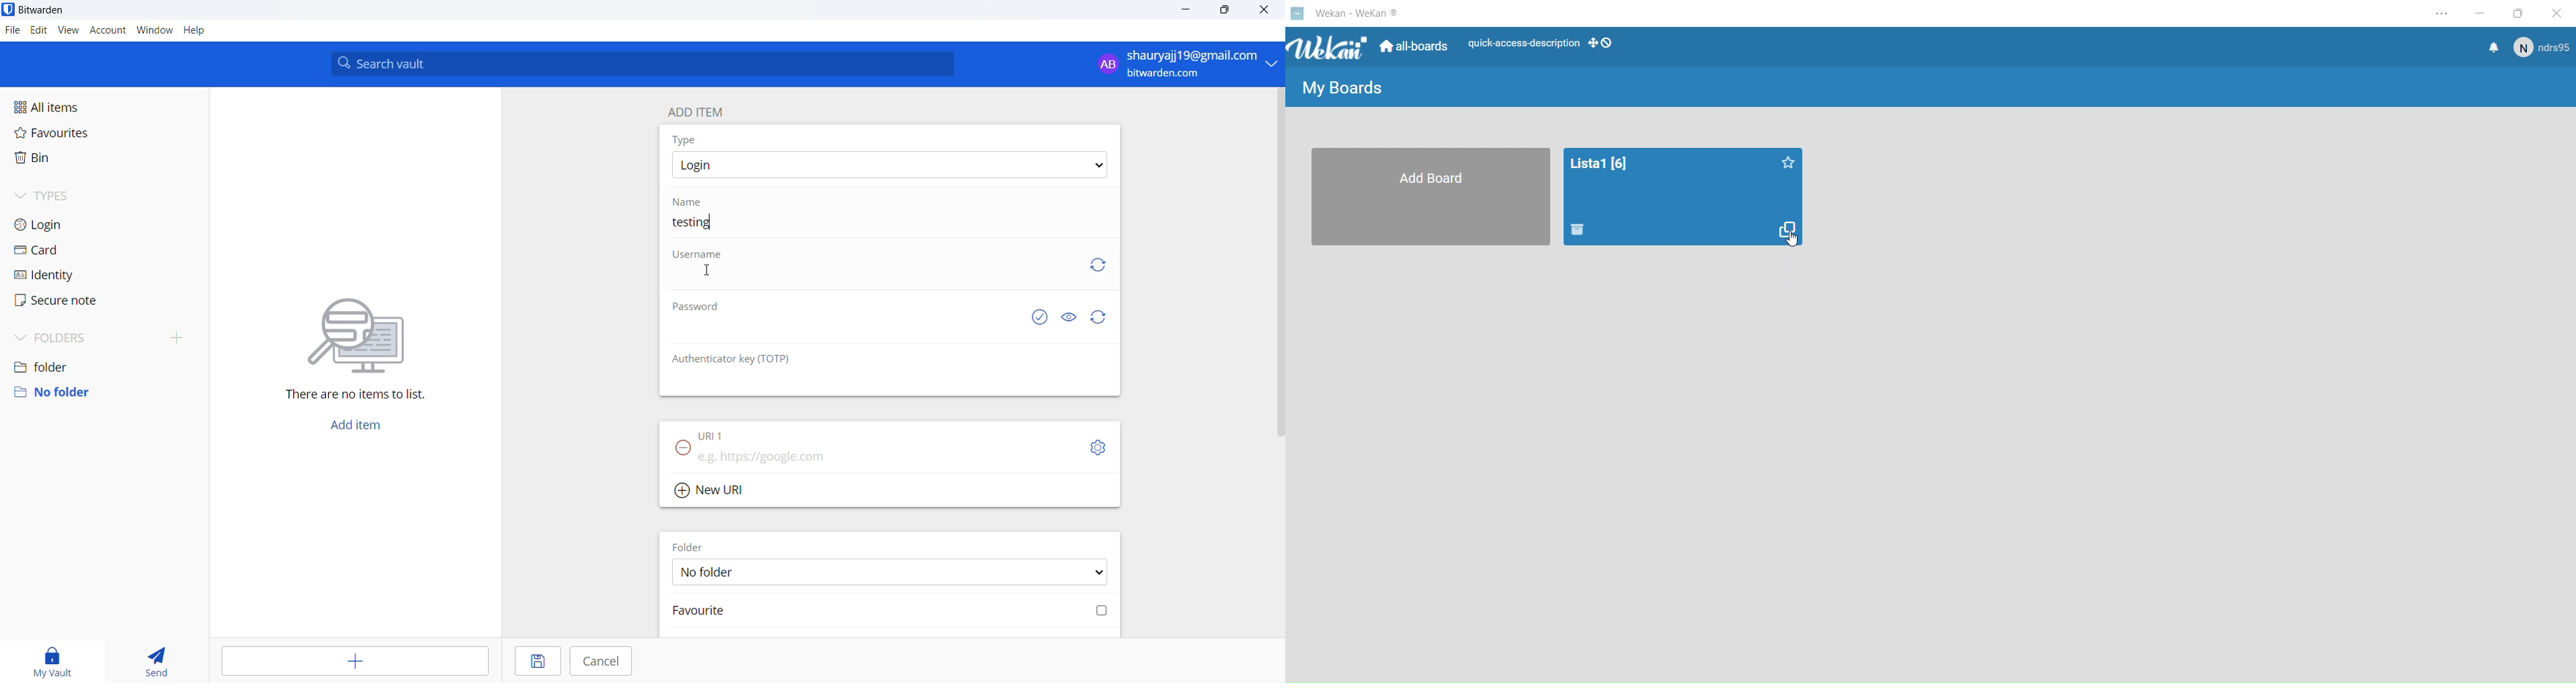 The height and width of the screenshot is (700, 2576). Describe the element at coordinates (891, 226) in the screenshot. I see `name input box. current name: testing` at that location.